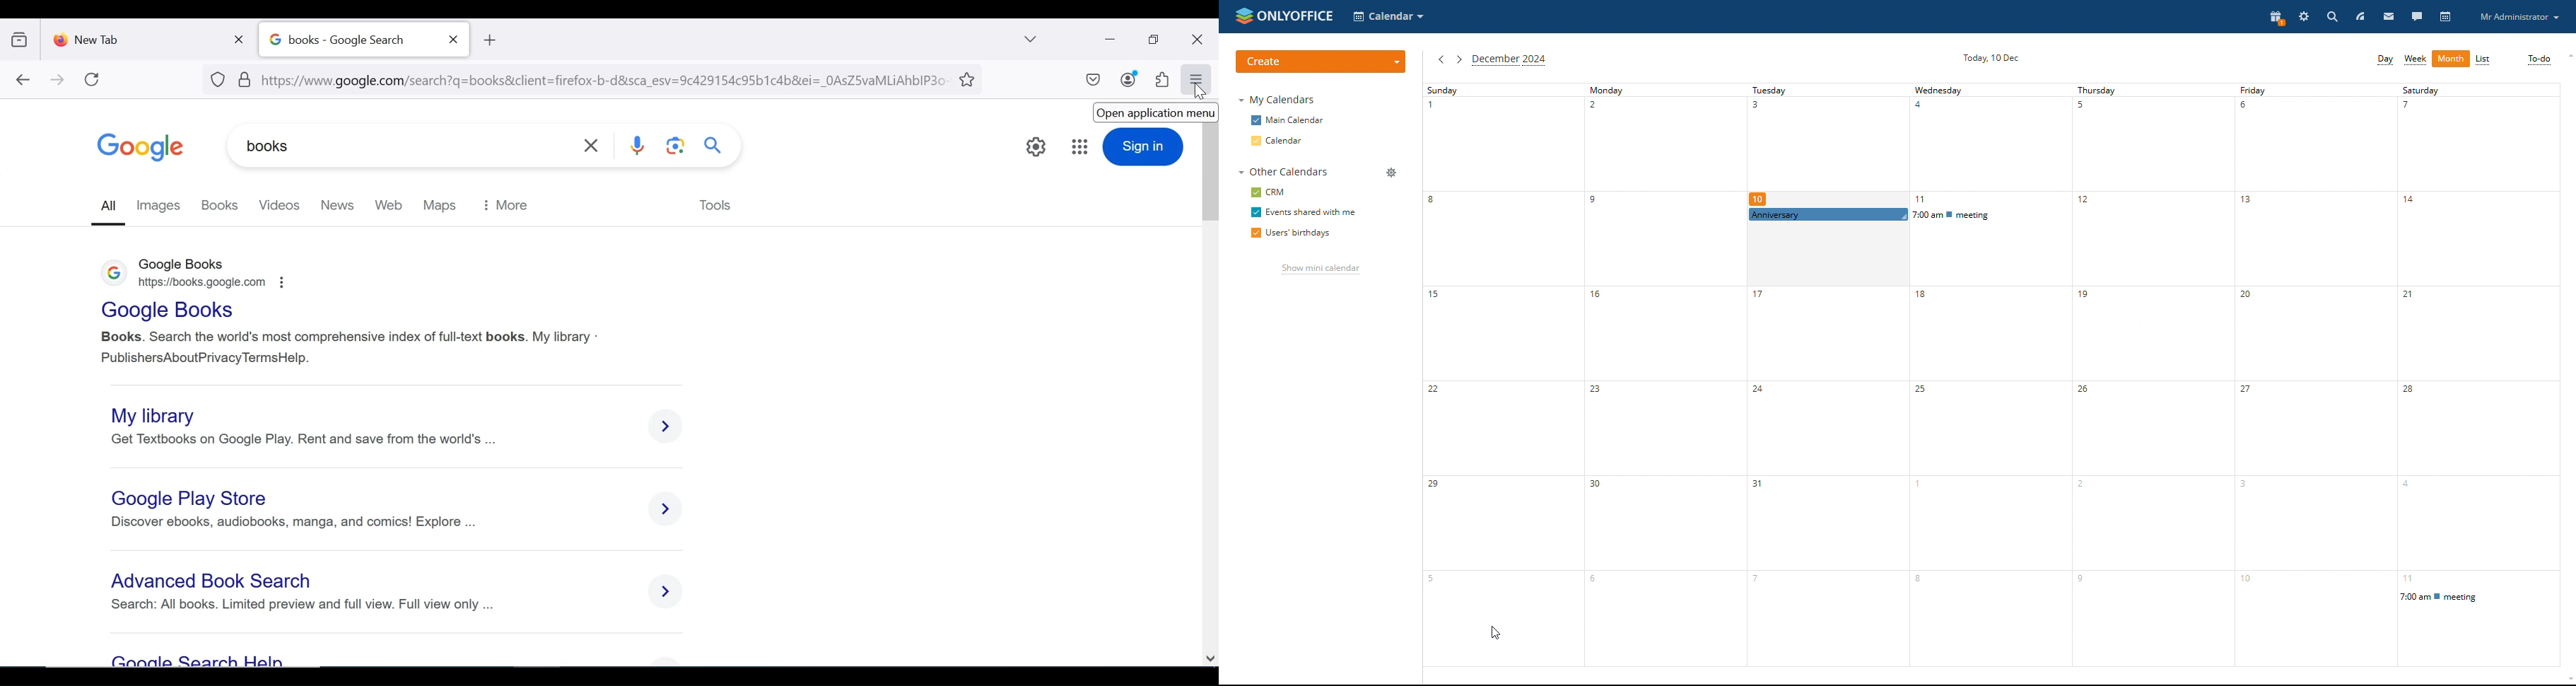 This screenshot has height=700, width=2576. What do you see at coordinates (2303, 16) in the screenshot?
I see `settings` at bounding box center [2303, 16].